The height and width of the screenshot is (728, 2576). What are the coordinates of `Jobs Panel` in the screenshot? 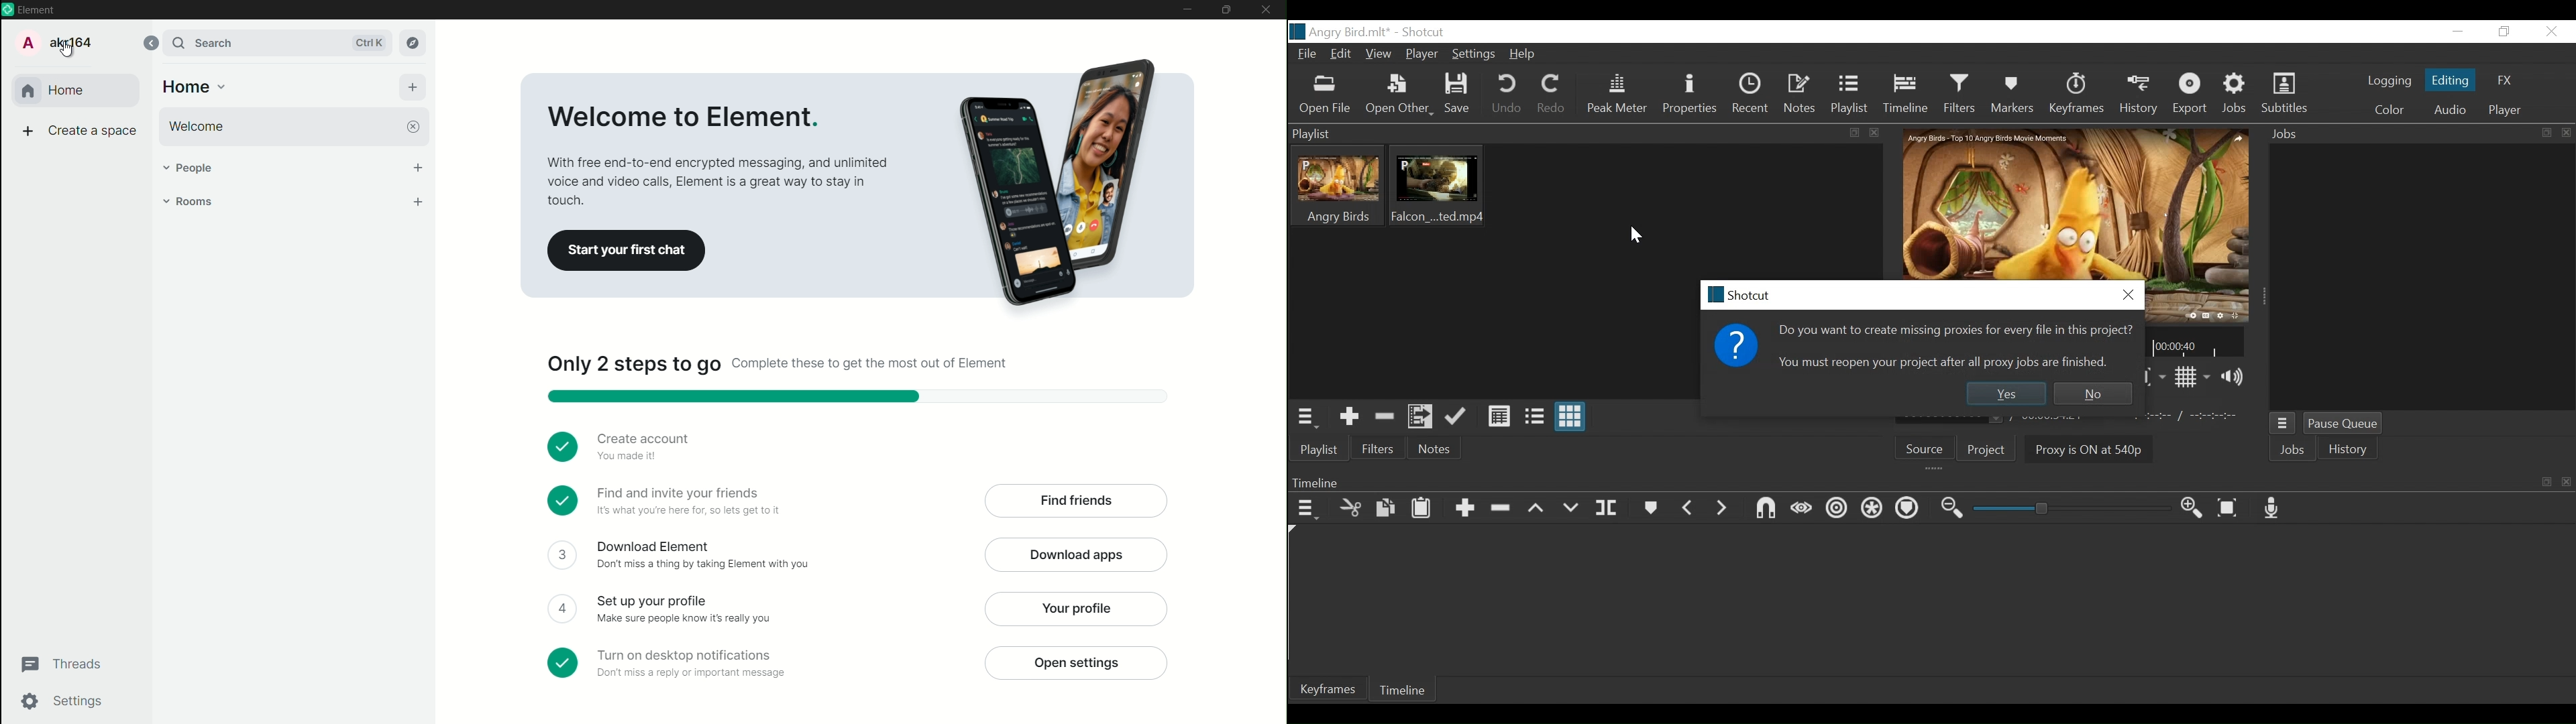 It's located at (2418, 135).